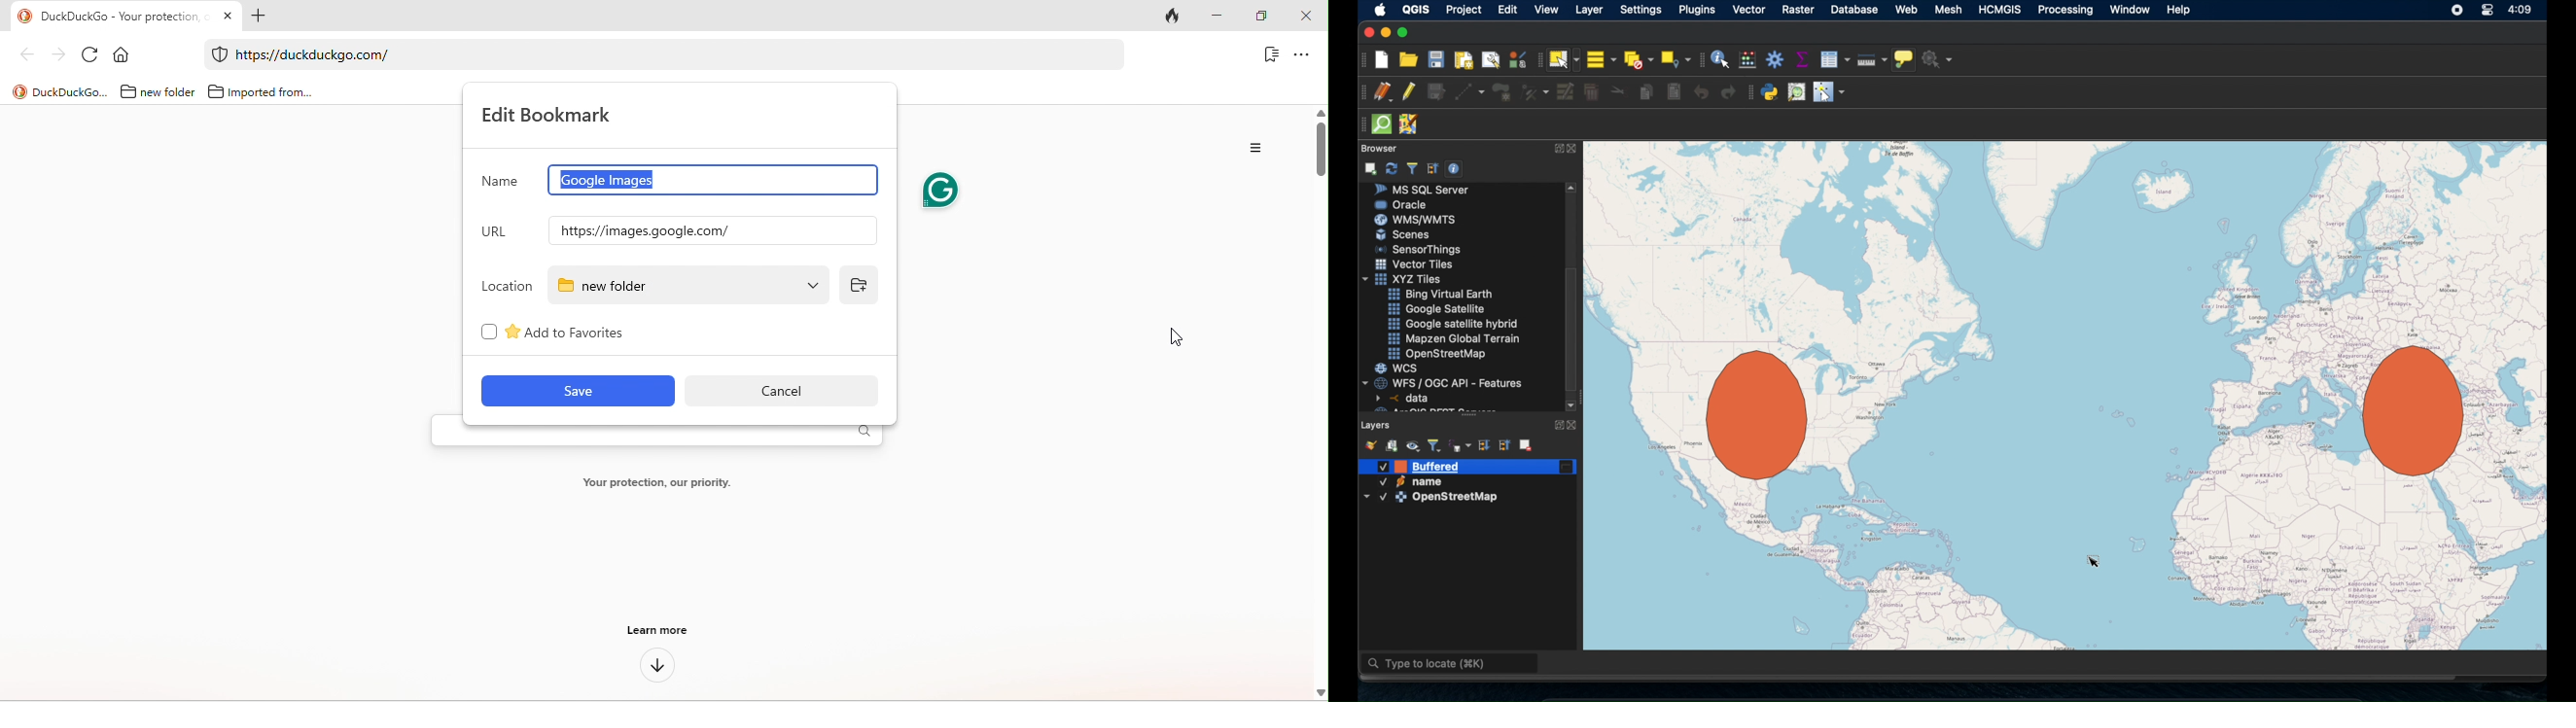  Describe the element at coordinates (217, 54) in the screenshot. I see `duckduckgo protection` at that location.